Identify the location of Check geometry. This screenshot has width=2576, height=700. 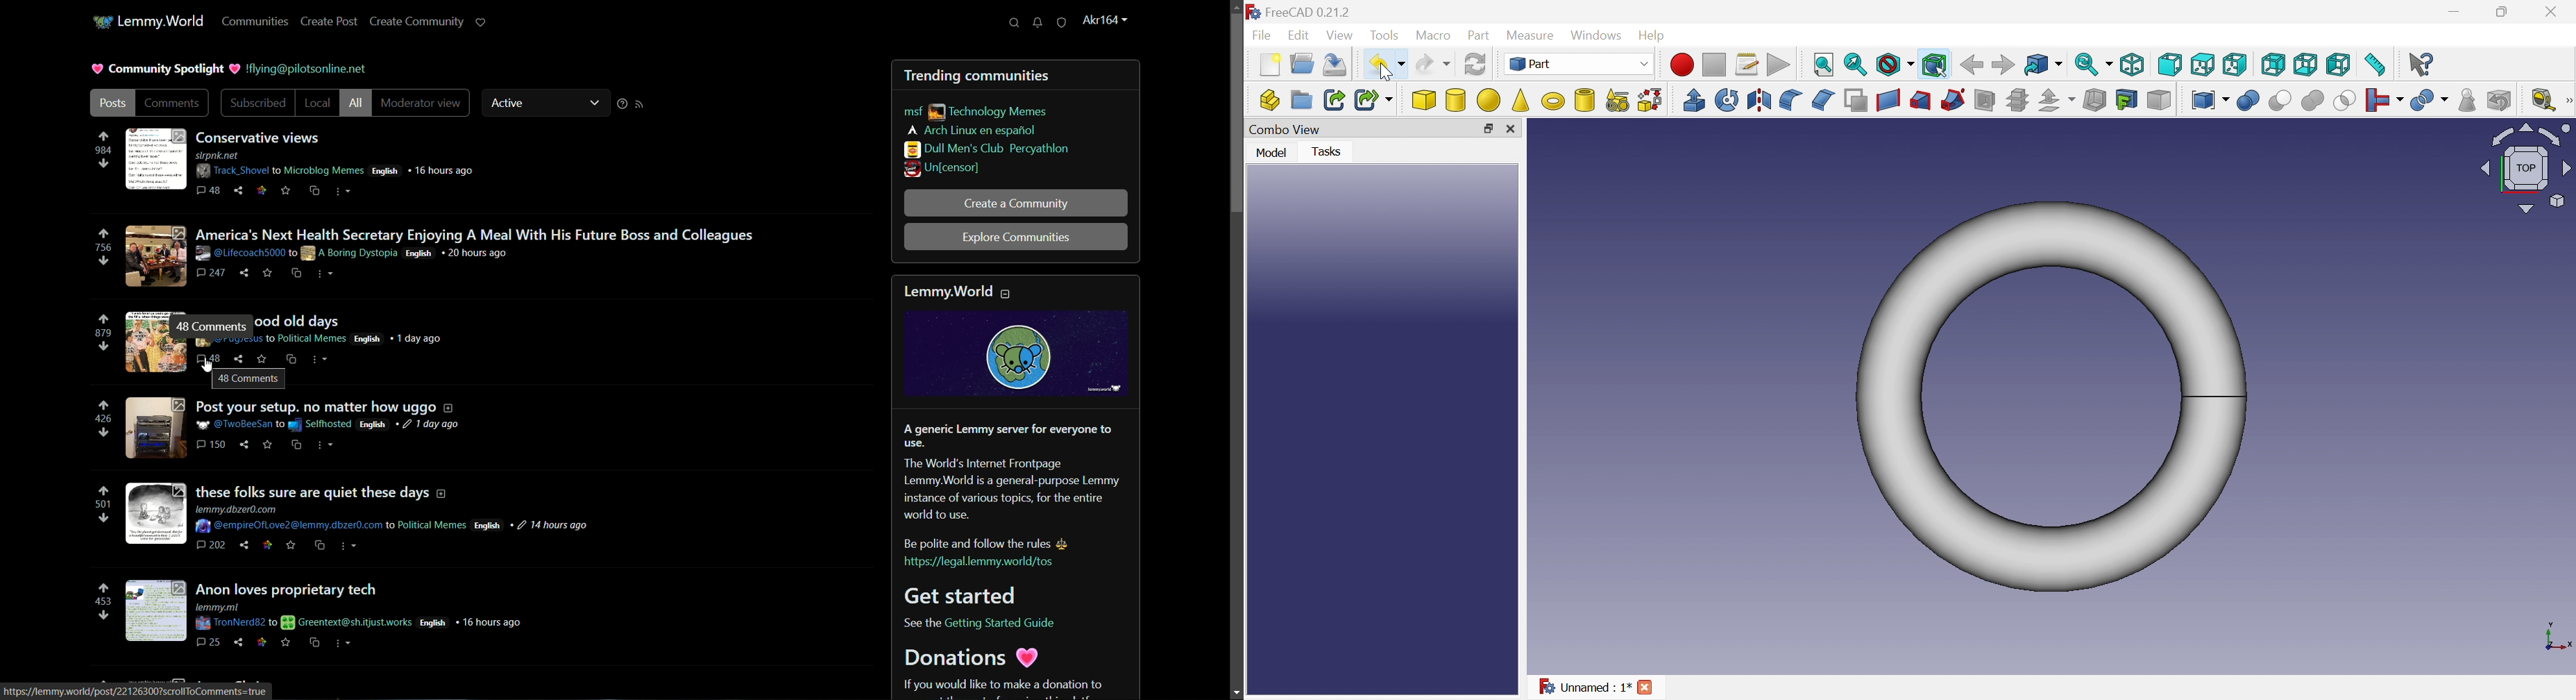
(2468, 100).